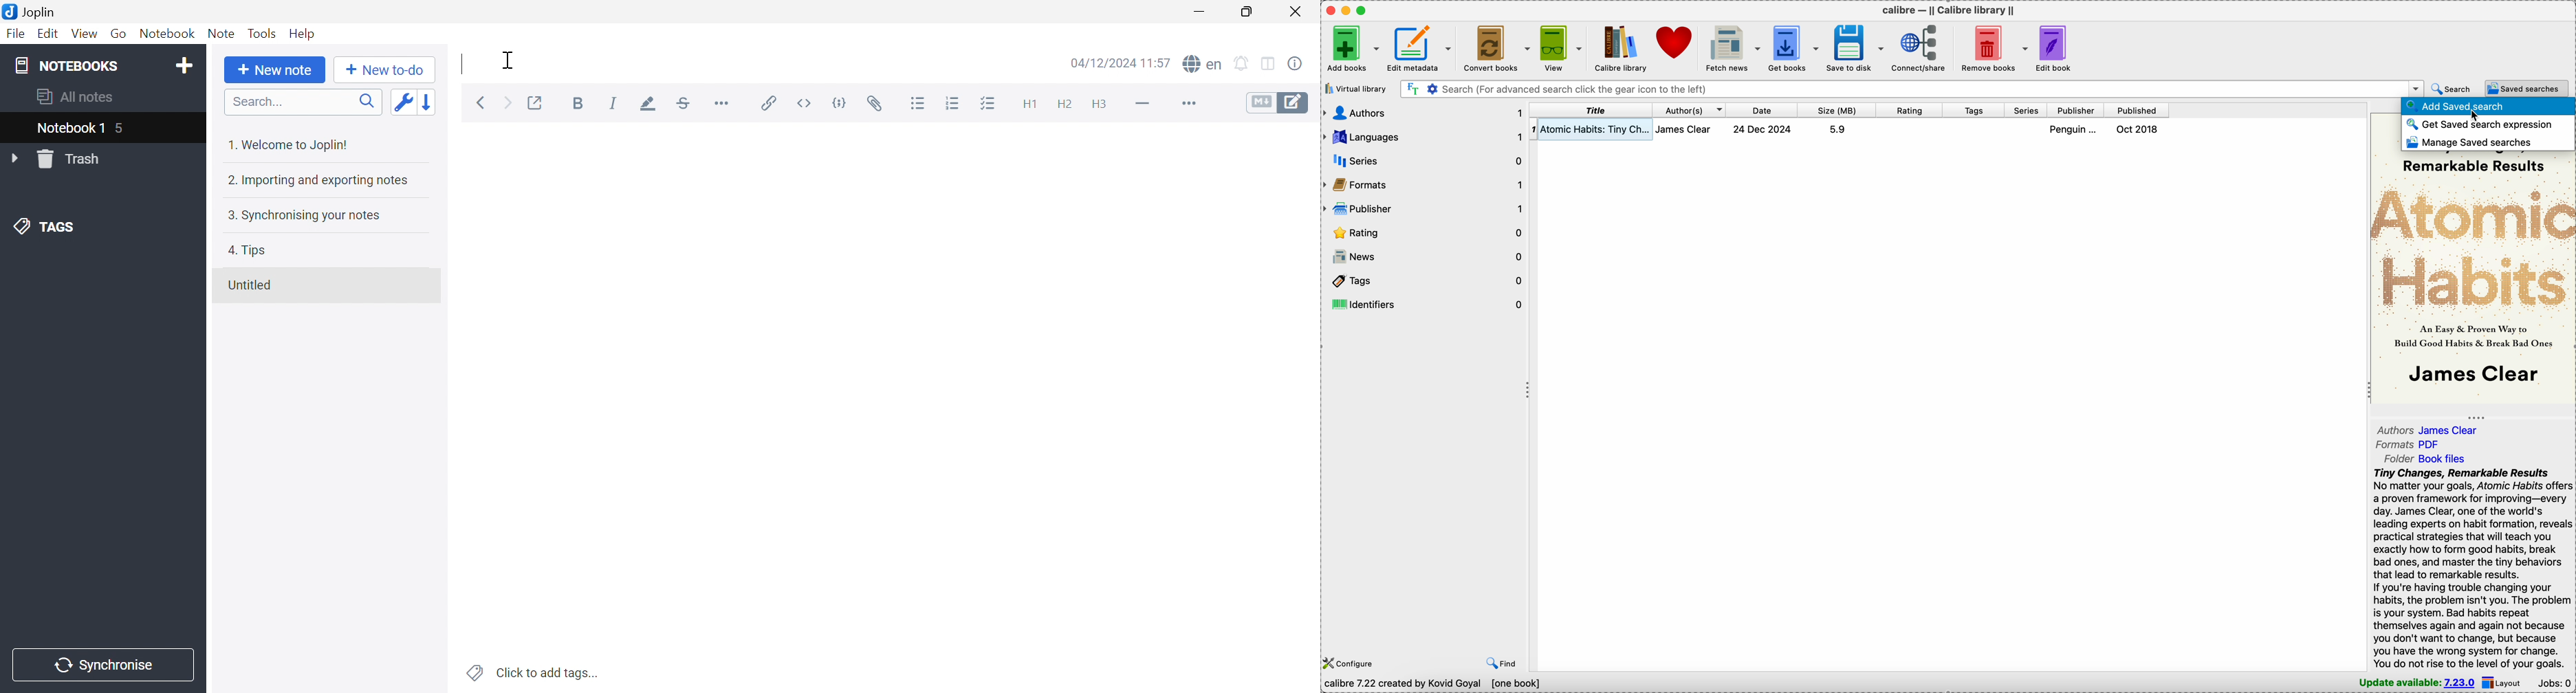 The height and width of the screenshot is (700, 2576). I want to click on minimize, so click(1348, 10).